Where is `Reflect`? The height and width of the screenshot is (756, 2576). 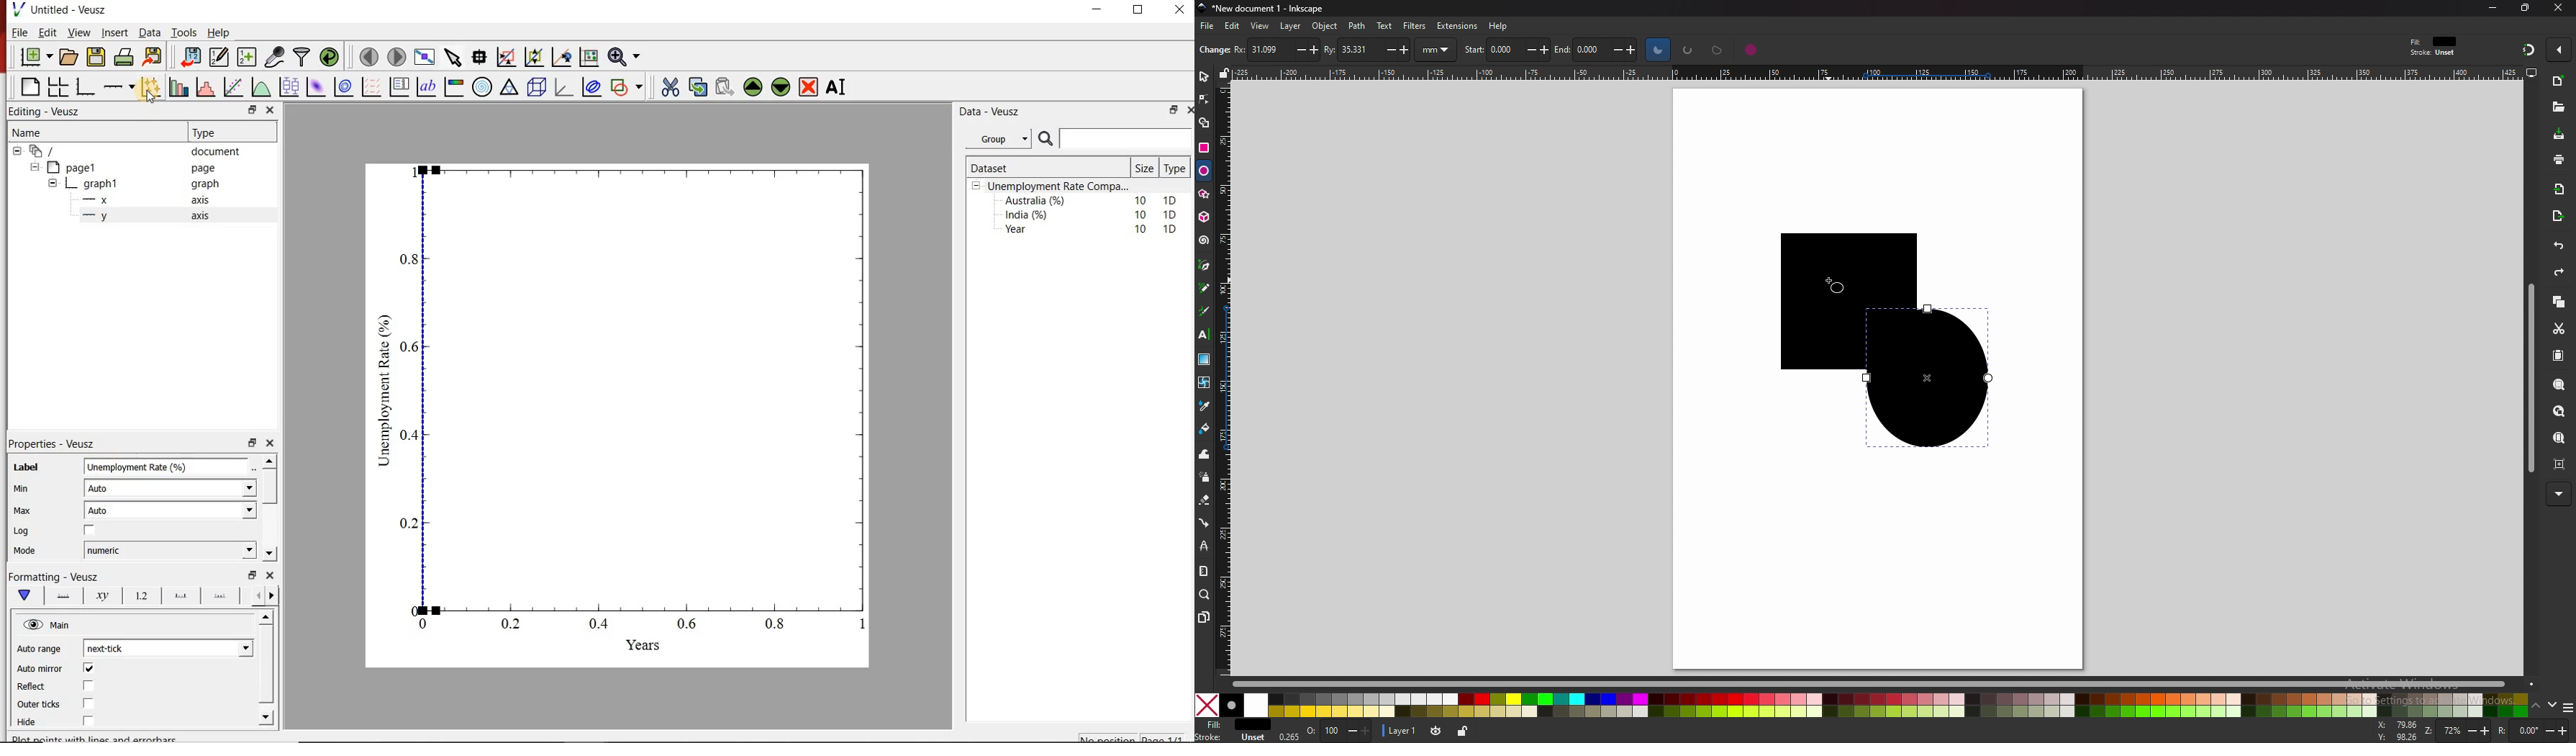 Reflect is located at coordinates (32, 687).